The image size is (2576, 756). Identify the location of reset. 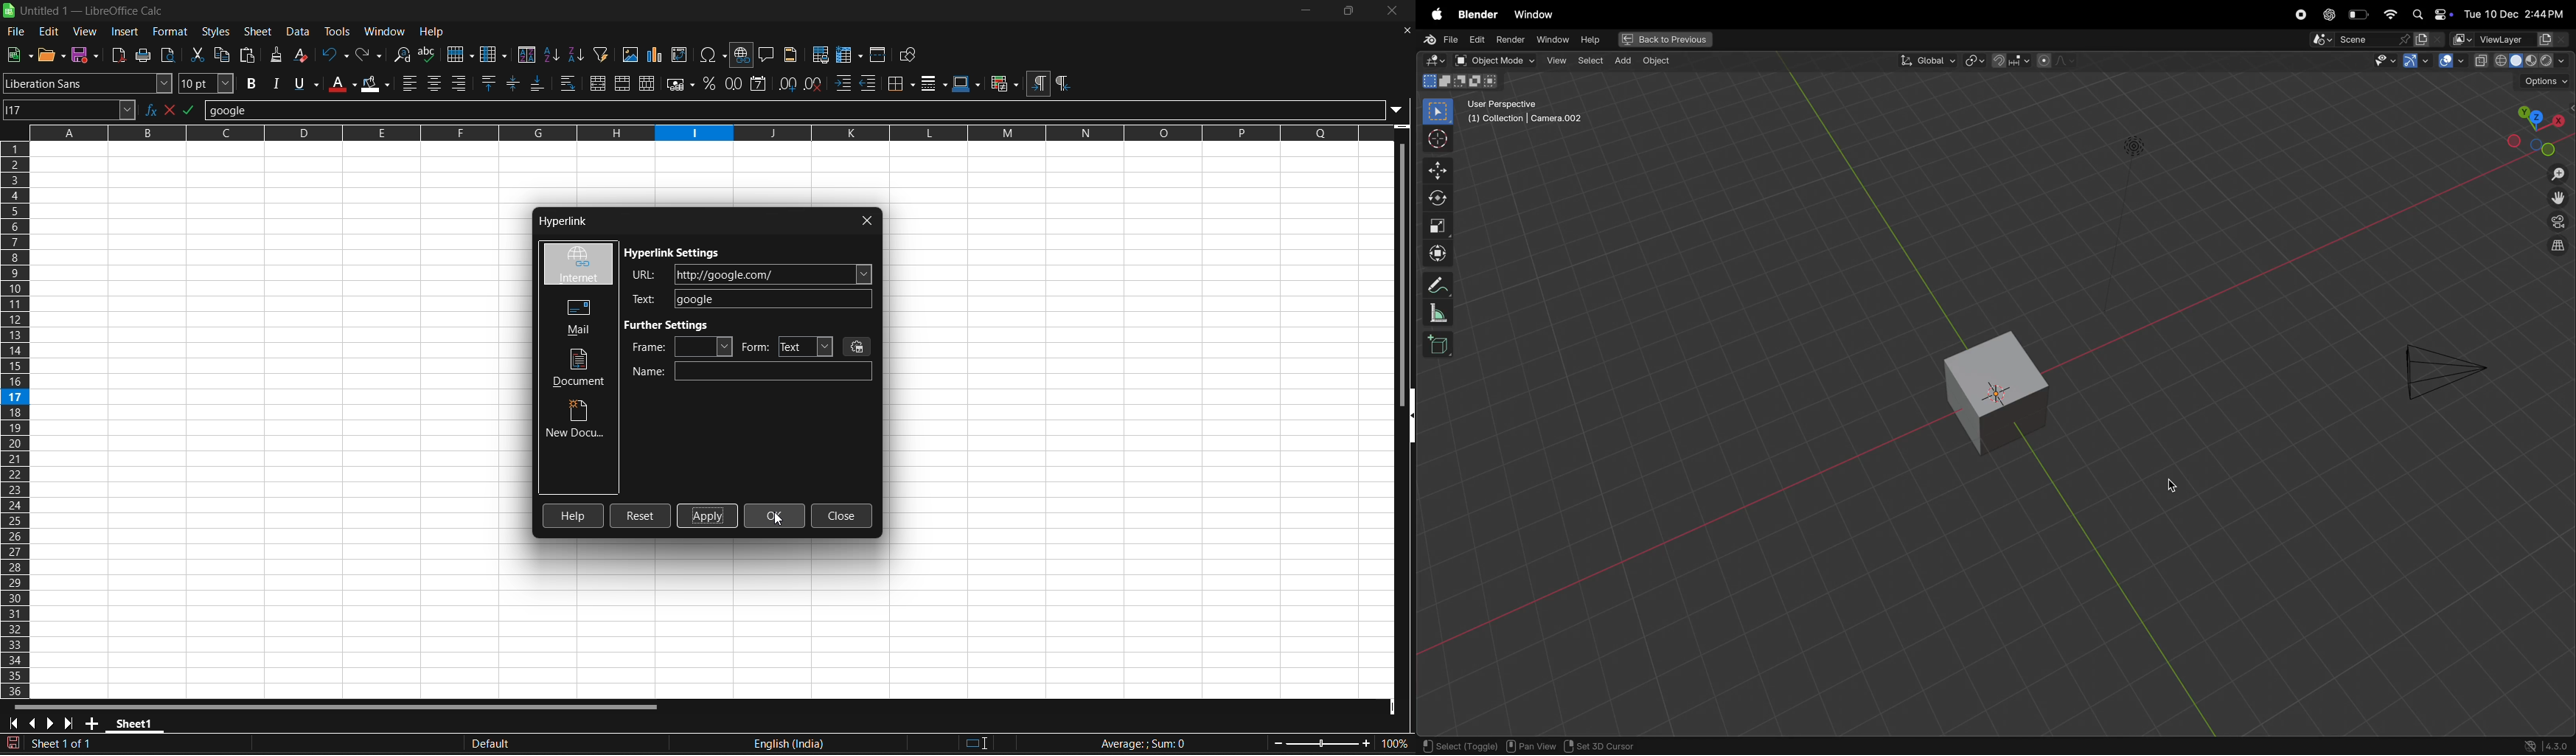
(641, 516).